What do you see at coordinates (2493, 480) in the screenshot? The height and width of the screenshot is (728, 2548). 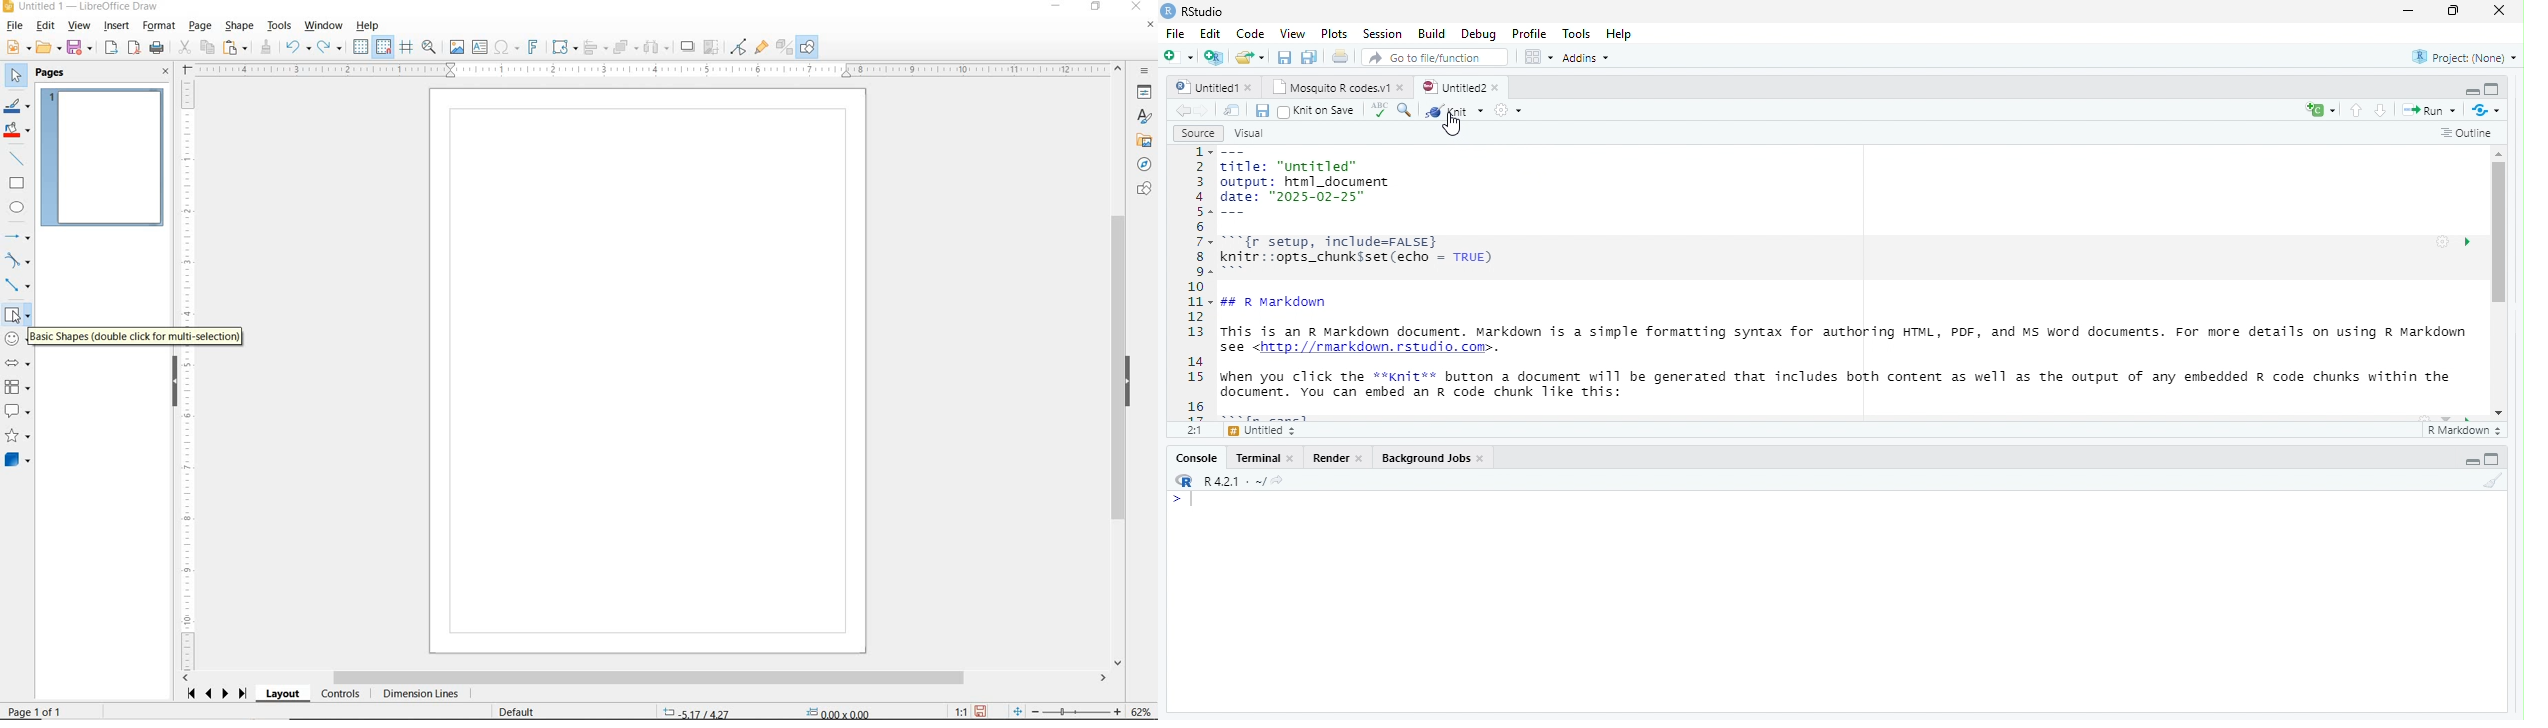 I see `clean` at bounding box center [2493, 480].